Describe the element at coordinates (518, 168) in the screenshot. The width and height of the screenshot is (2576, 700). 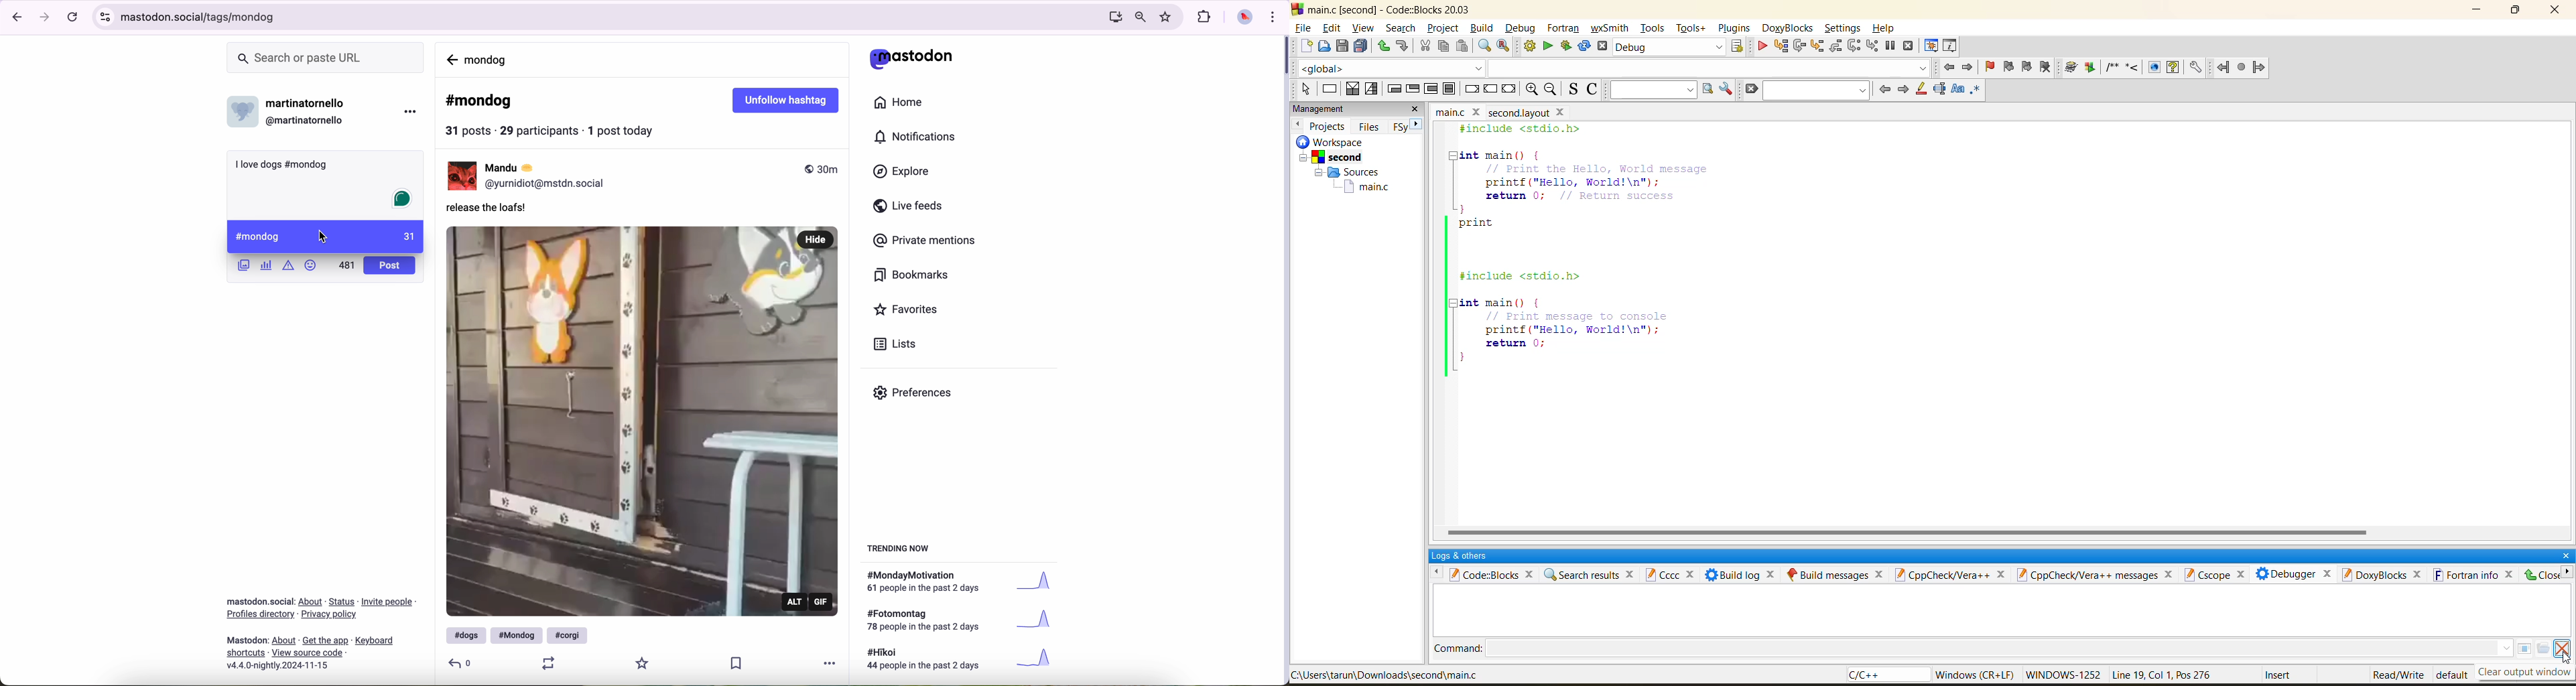
I see `user name` at that location.